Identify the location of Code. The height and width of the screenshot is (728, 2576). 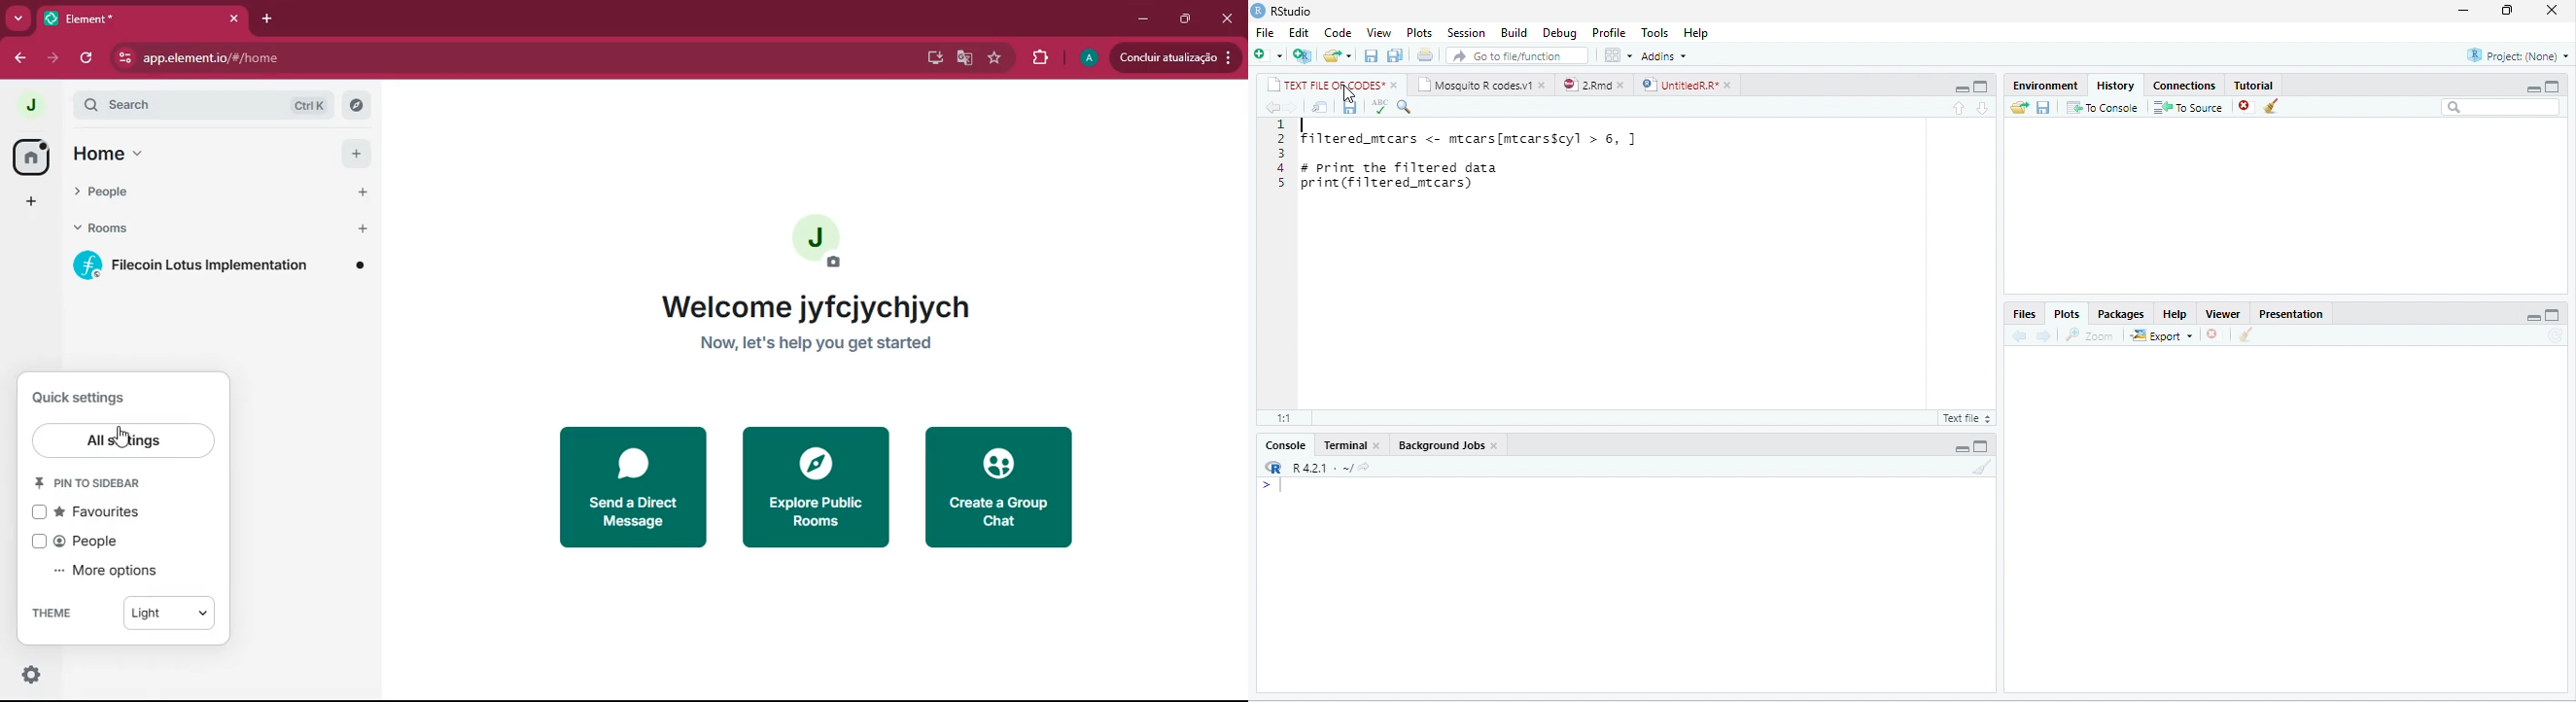
(1339, 32).